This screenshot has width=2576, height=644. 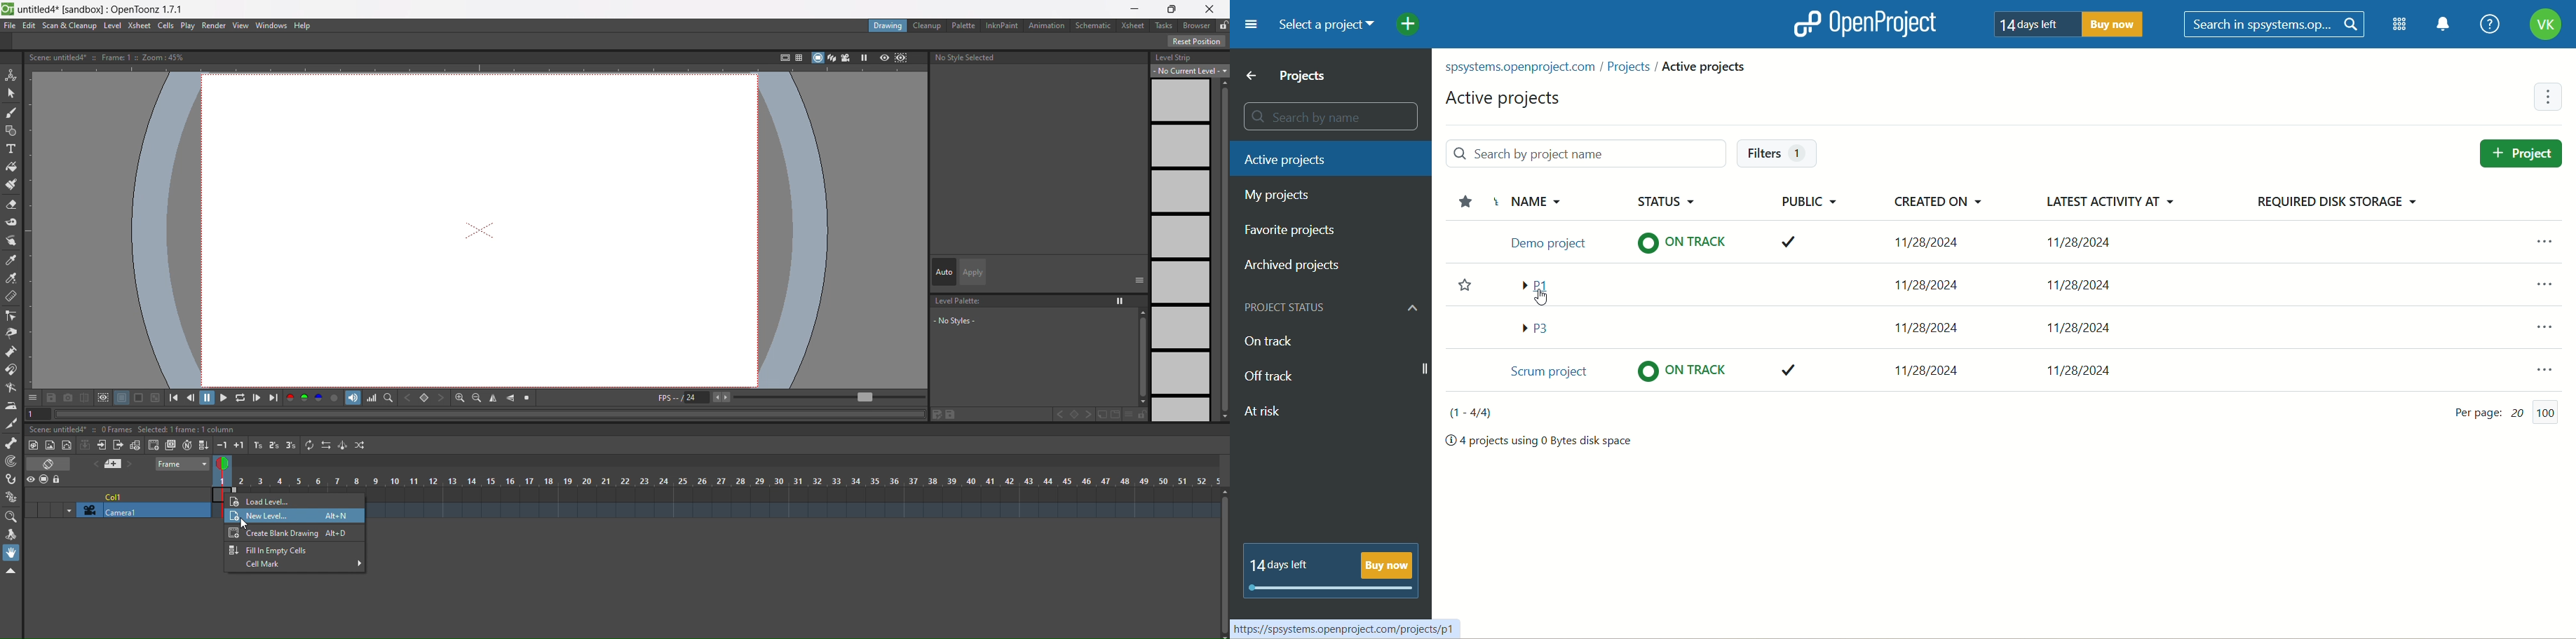 I want to click on favorites, so click(x=1463, y=200).